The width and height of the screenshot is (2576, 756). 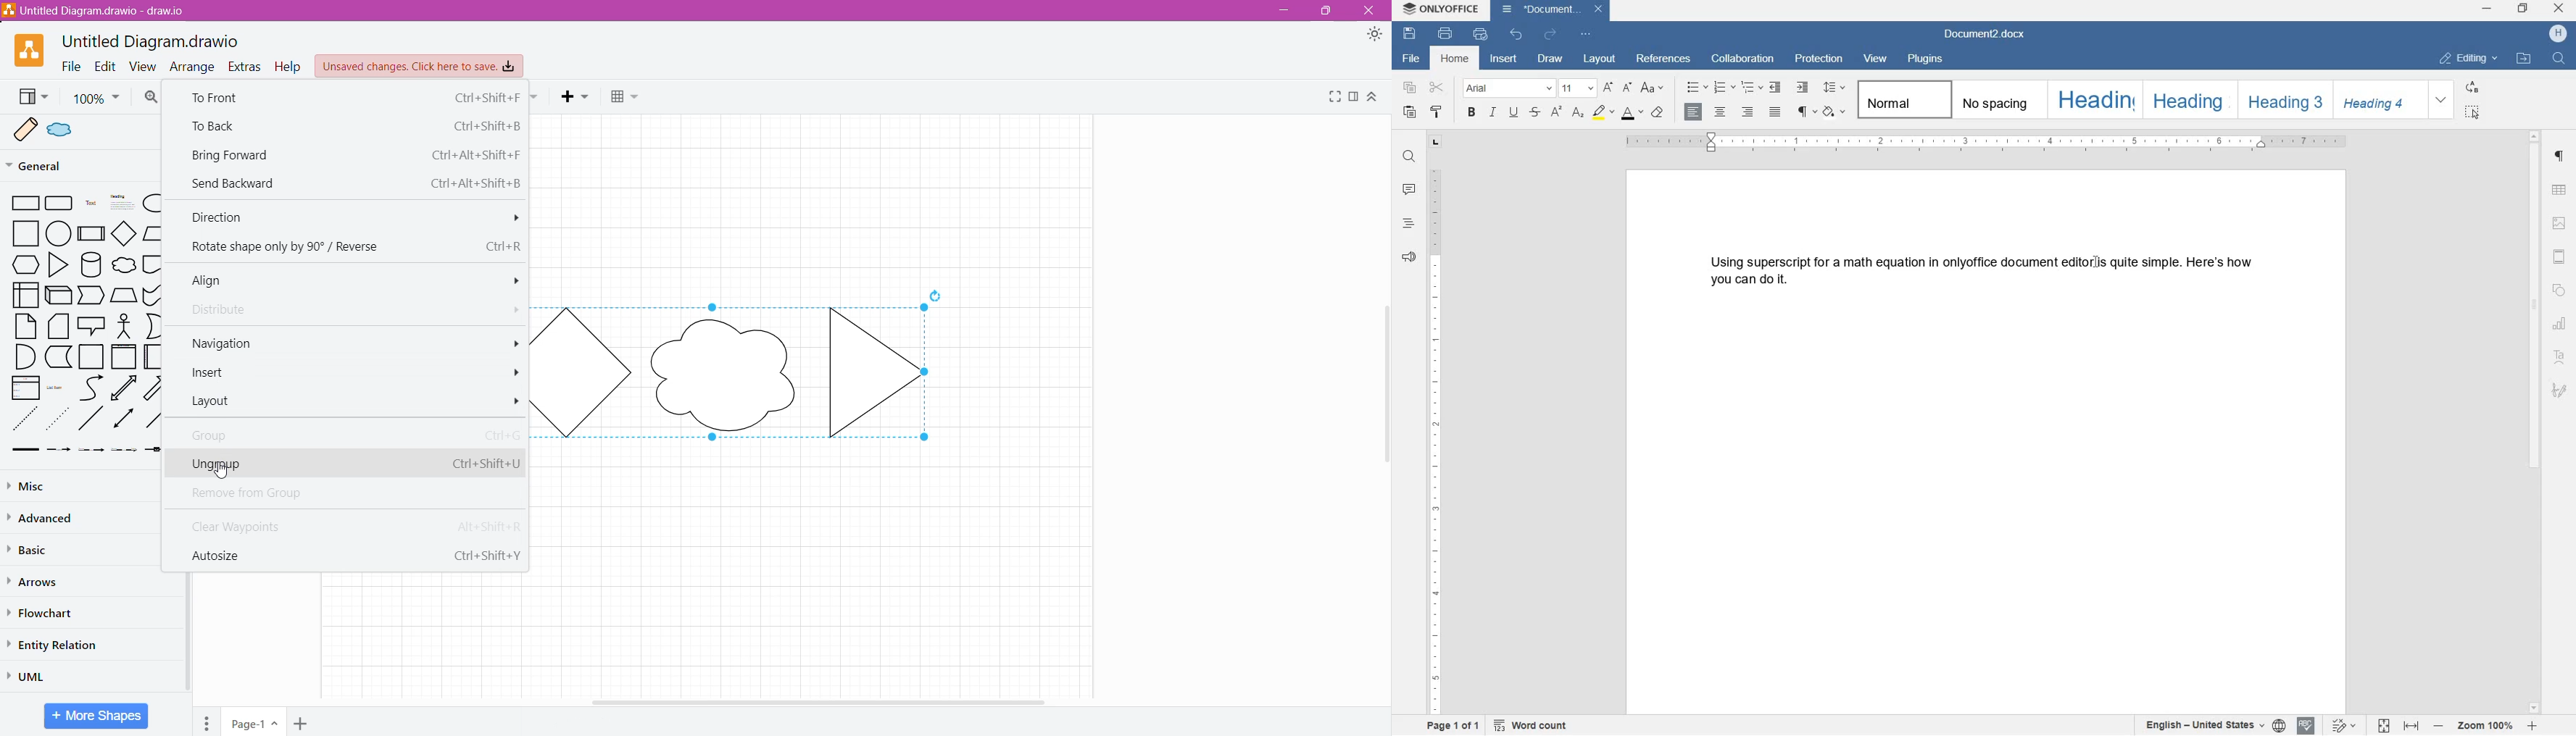 I want to click on Document2.docx, so click(x=1986, y=34).